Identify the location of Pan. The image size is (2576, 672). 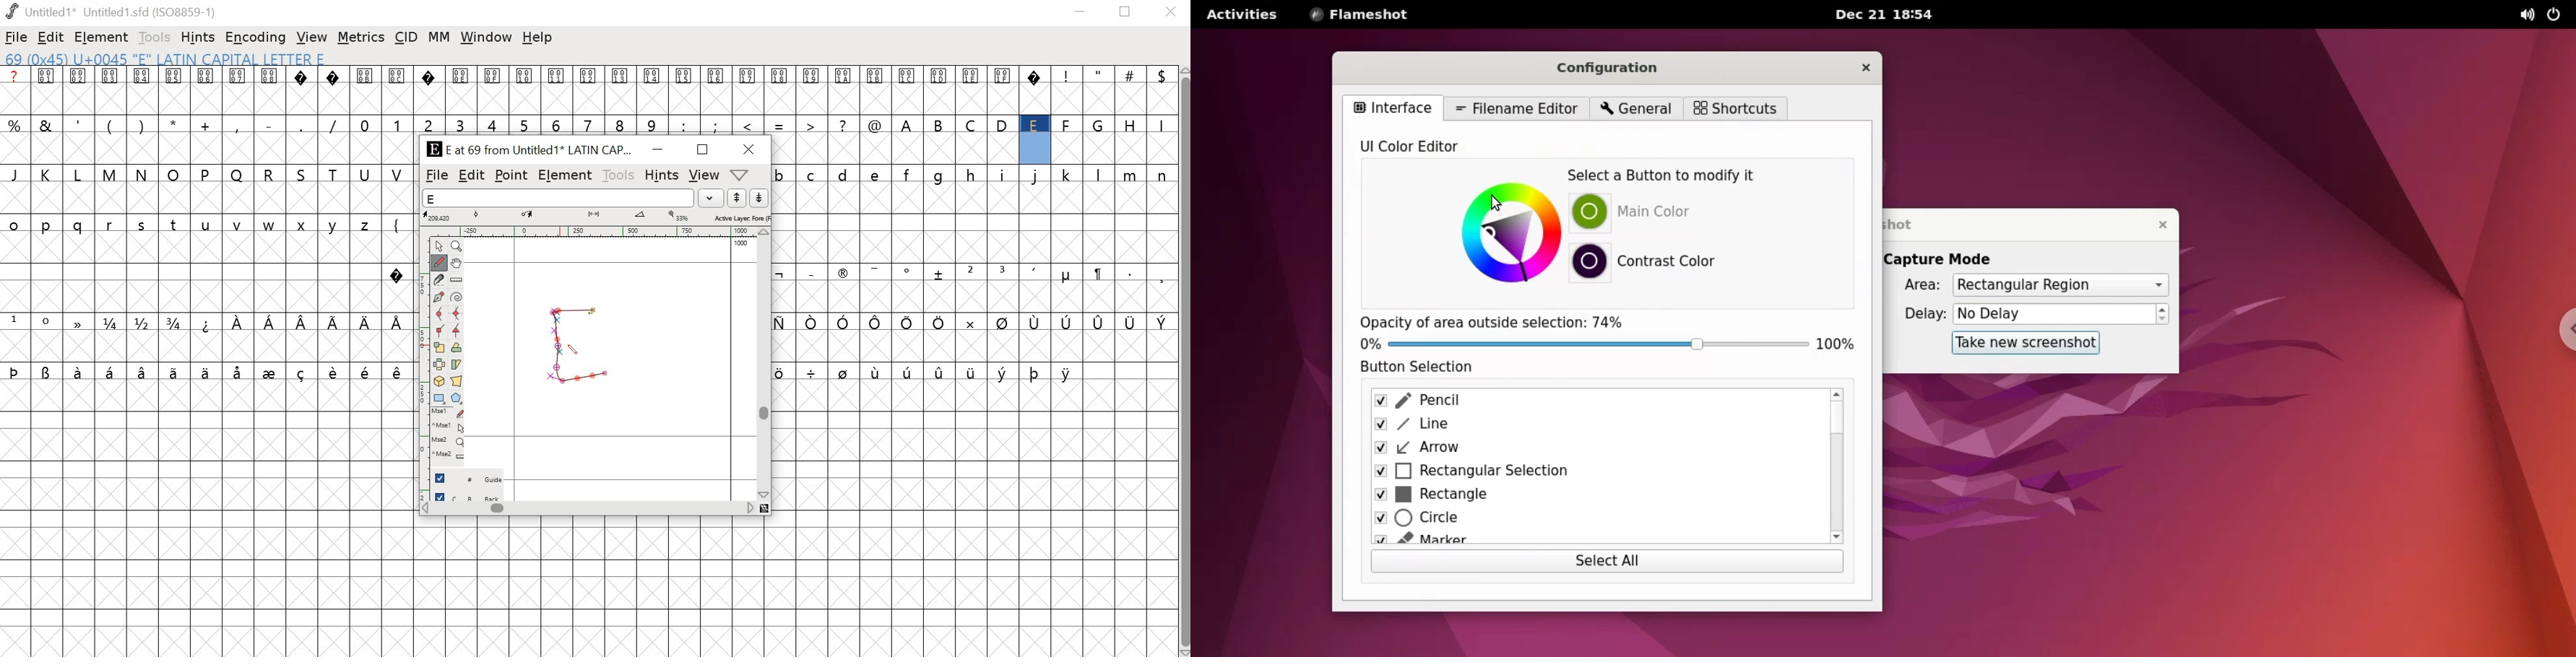
(459, 263).